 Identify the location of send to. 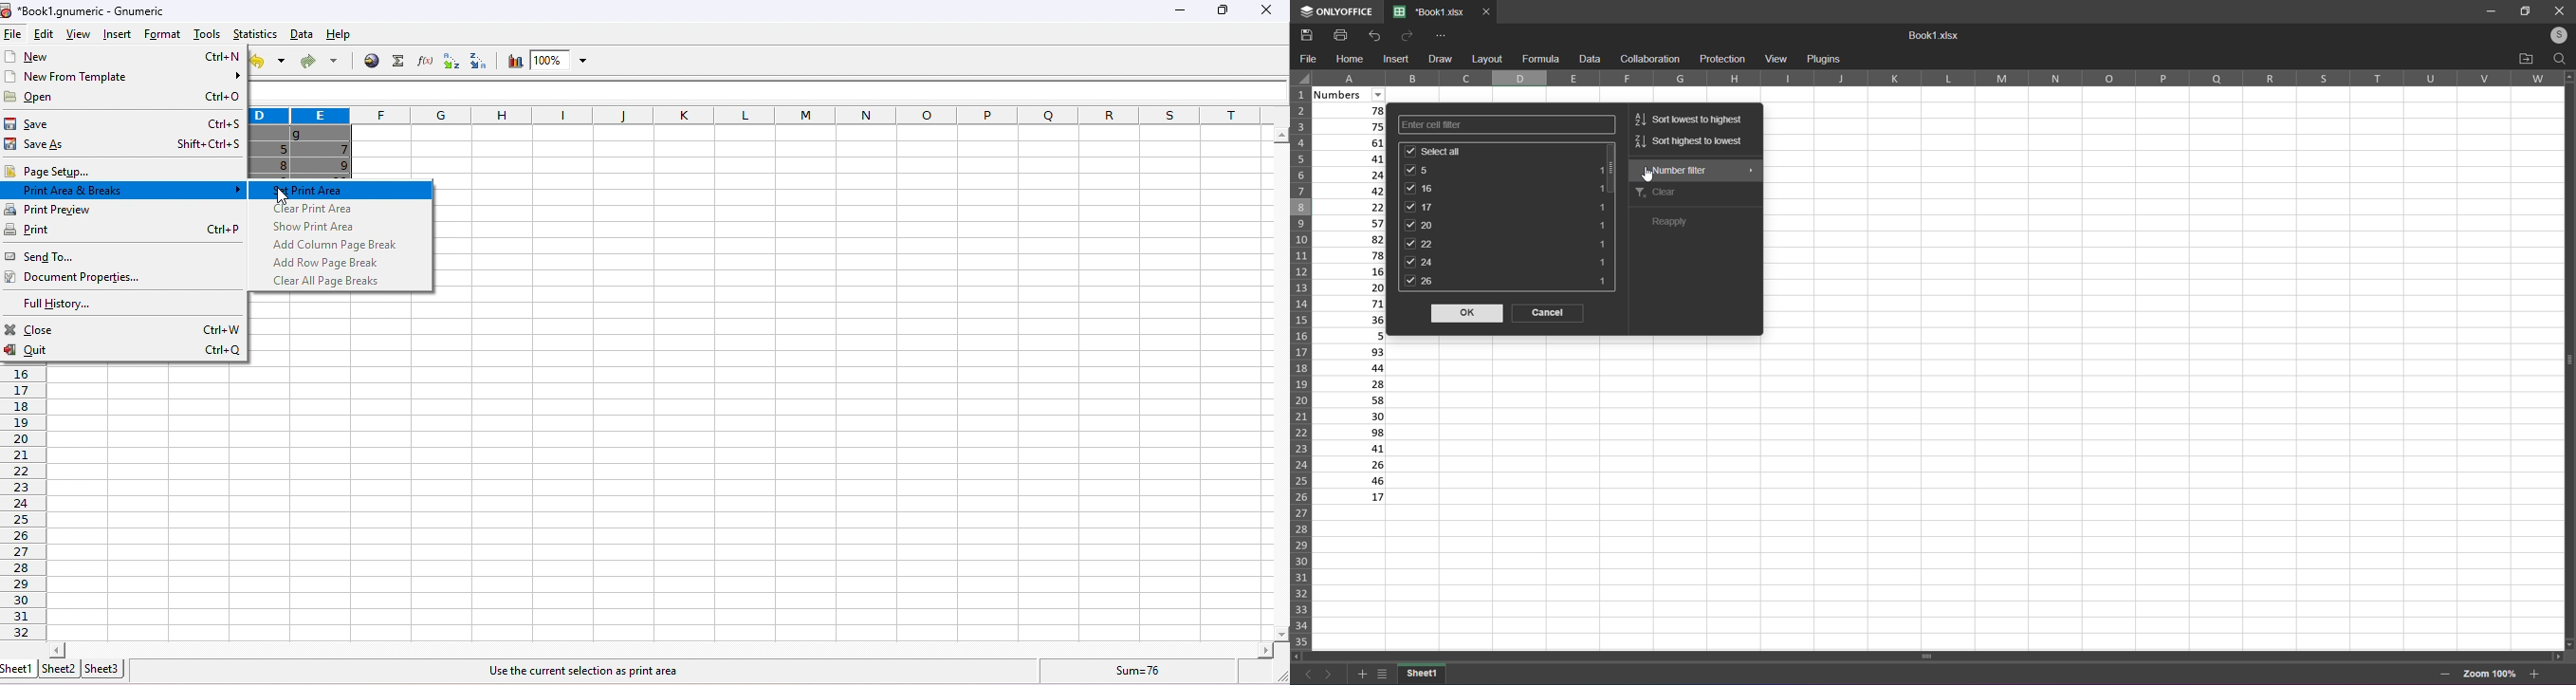
(83, 256).